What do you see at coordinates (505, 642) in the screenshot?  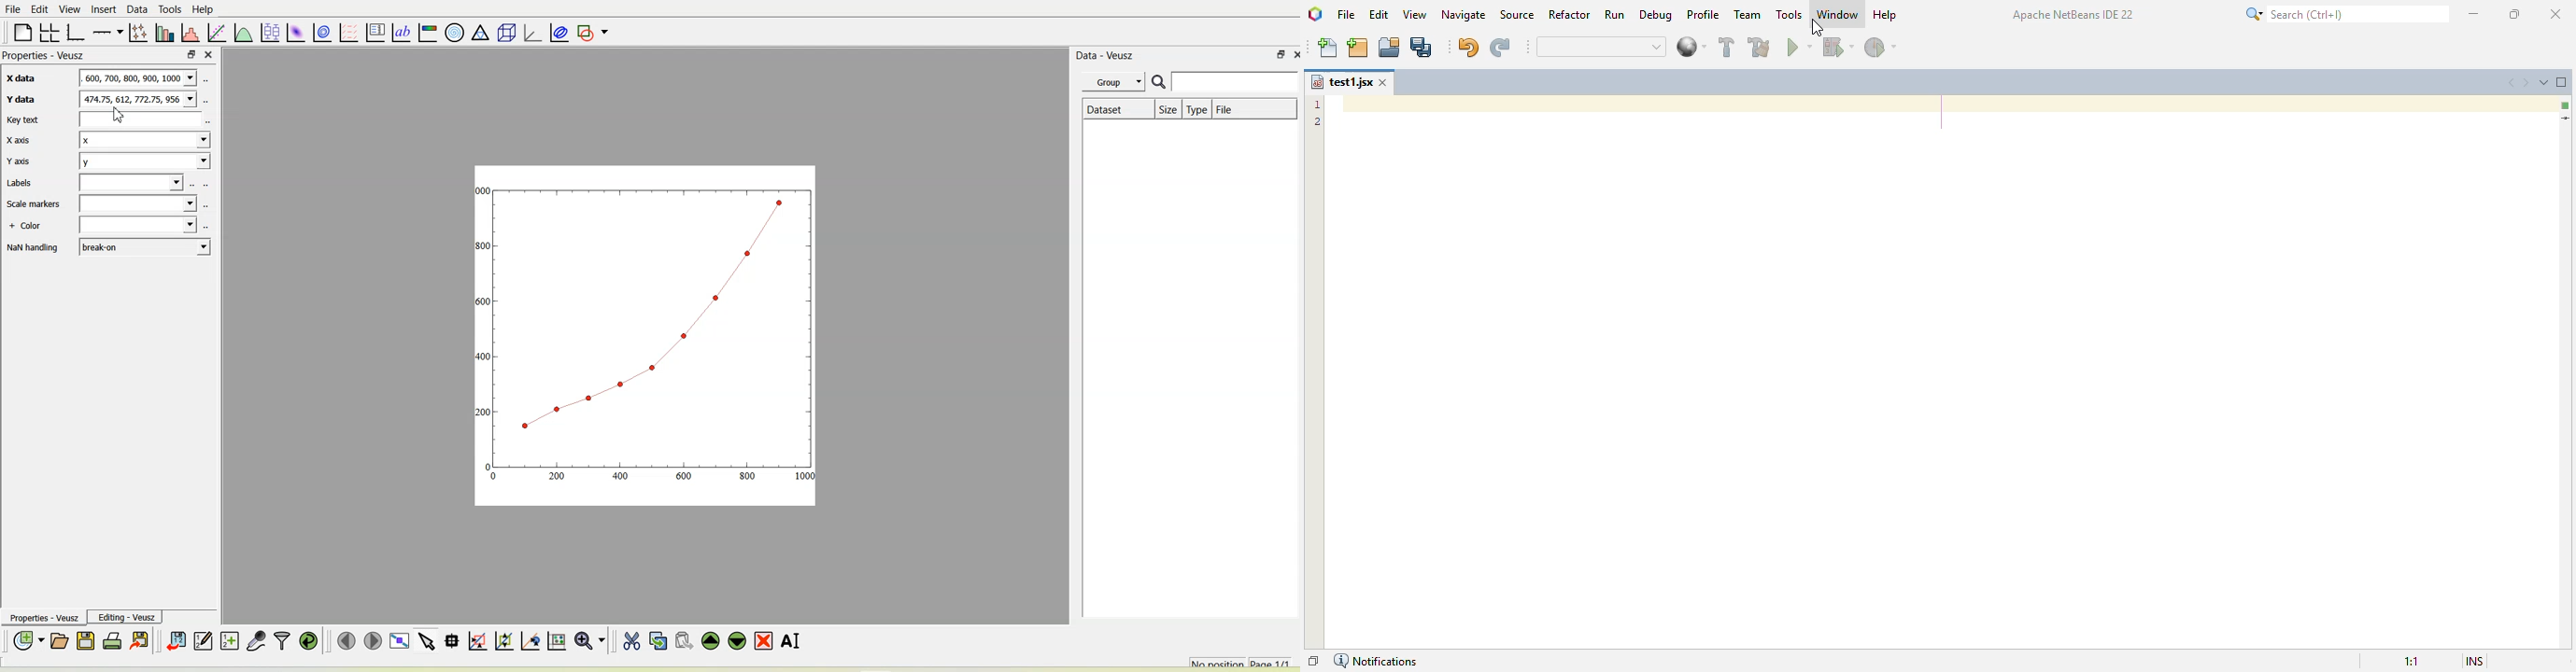 I see `Click to zoom out of graph axes` at bounding box center [505, 642].